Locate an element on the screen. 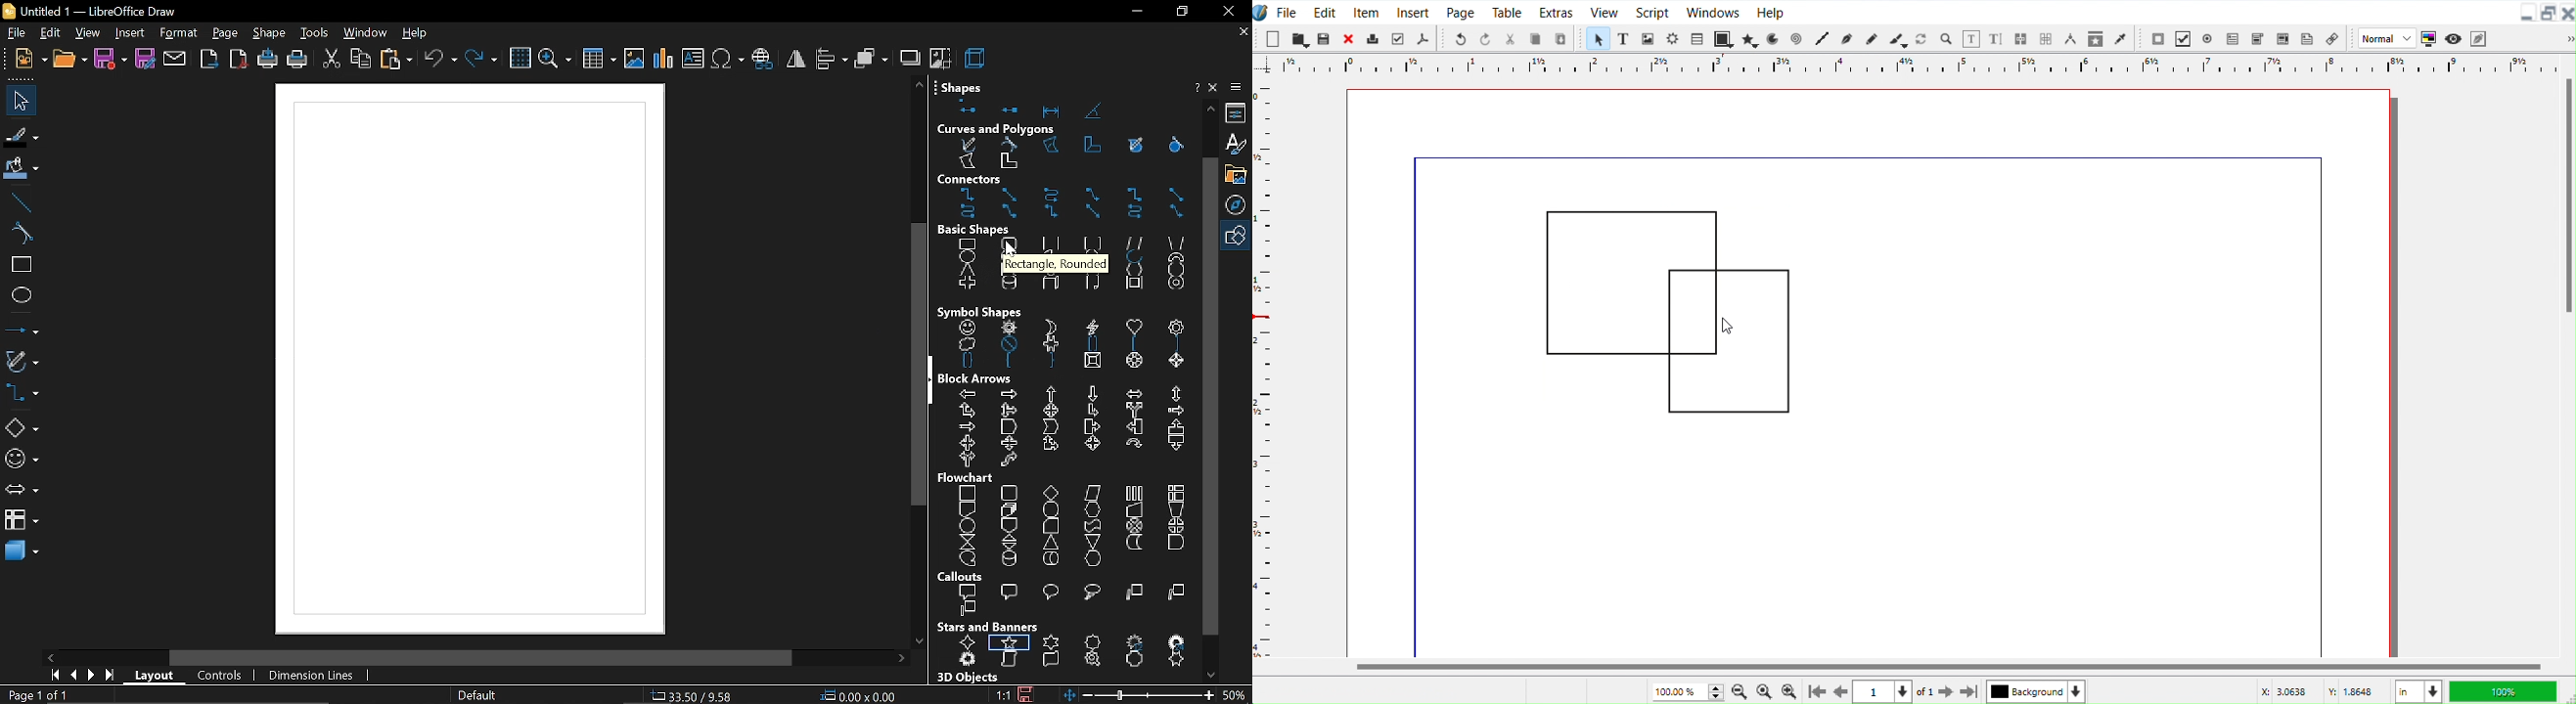 The height and width of the screenshot is (728, 2576). PDF List Box is located at coordinates (2282, 37).